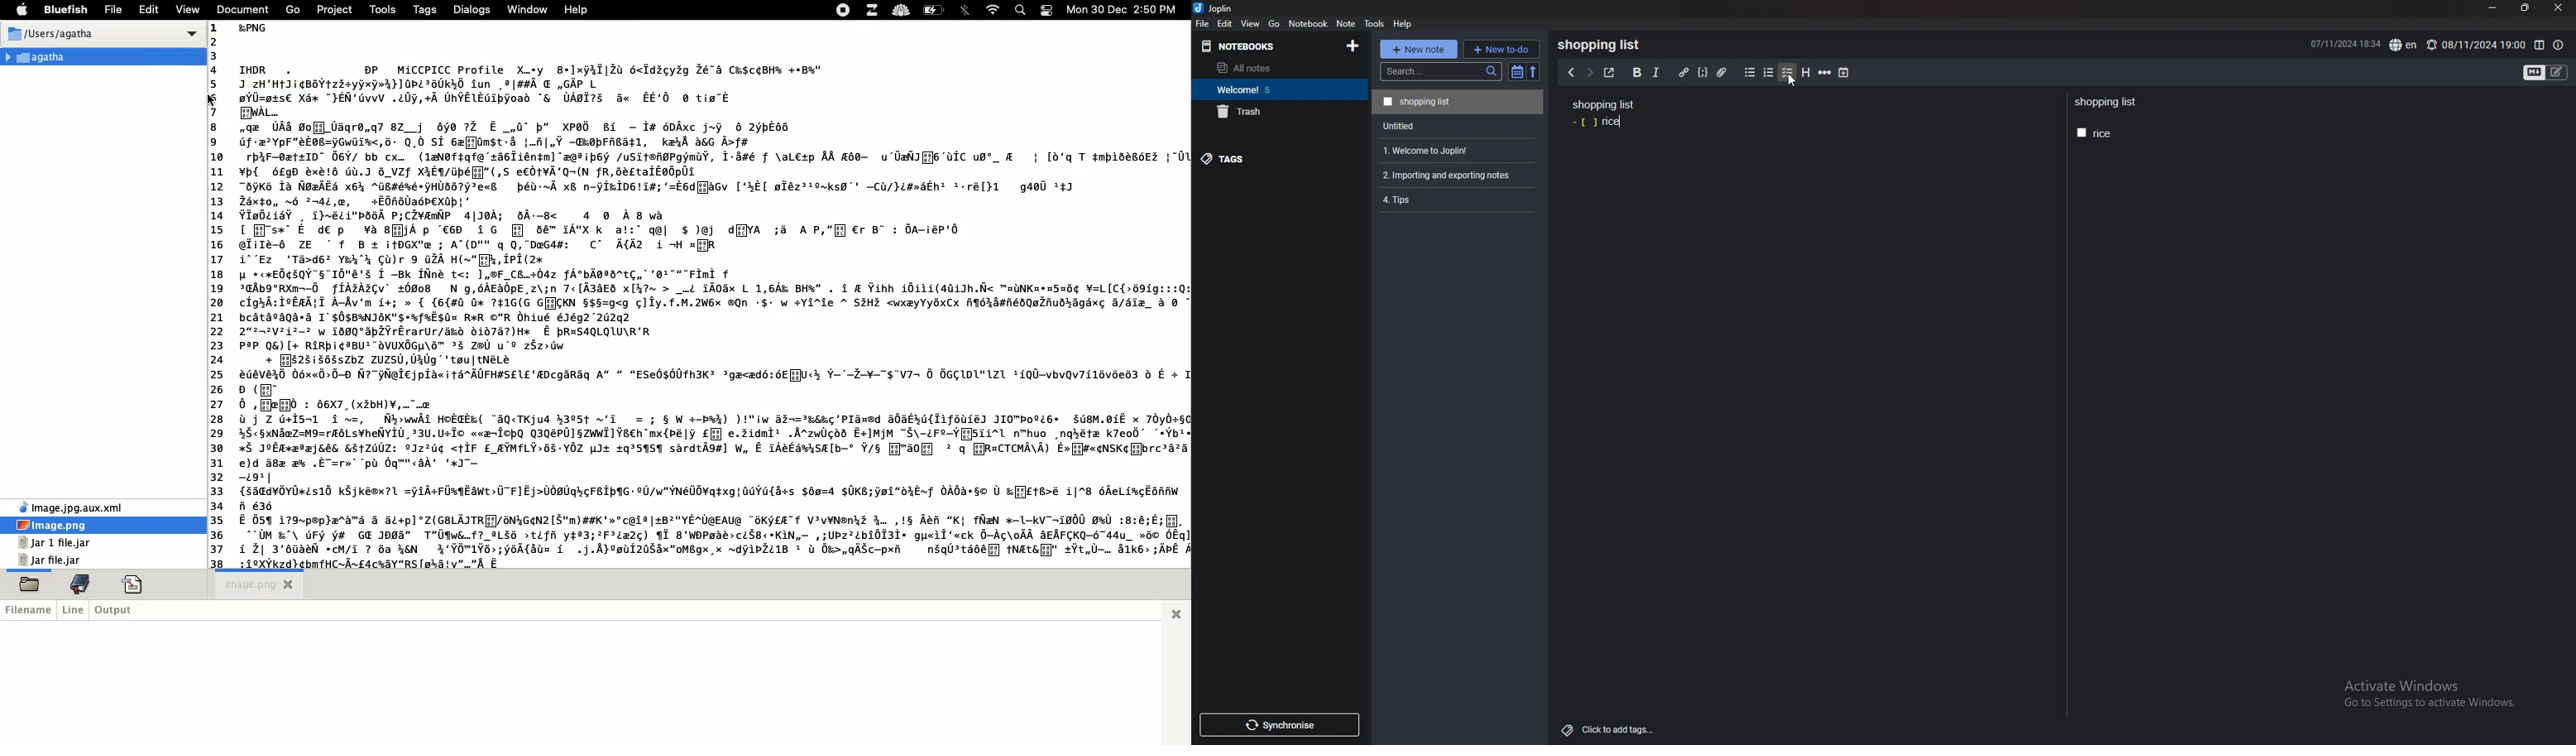 Image resolution: width=2576 pixels, height=756 pixels. Describe the element at coordinates (242, 9) in the screenshot. I see `document` at that location.